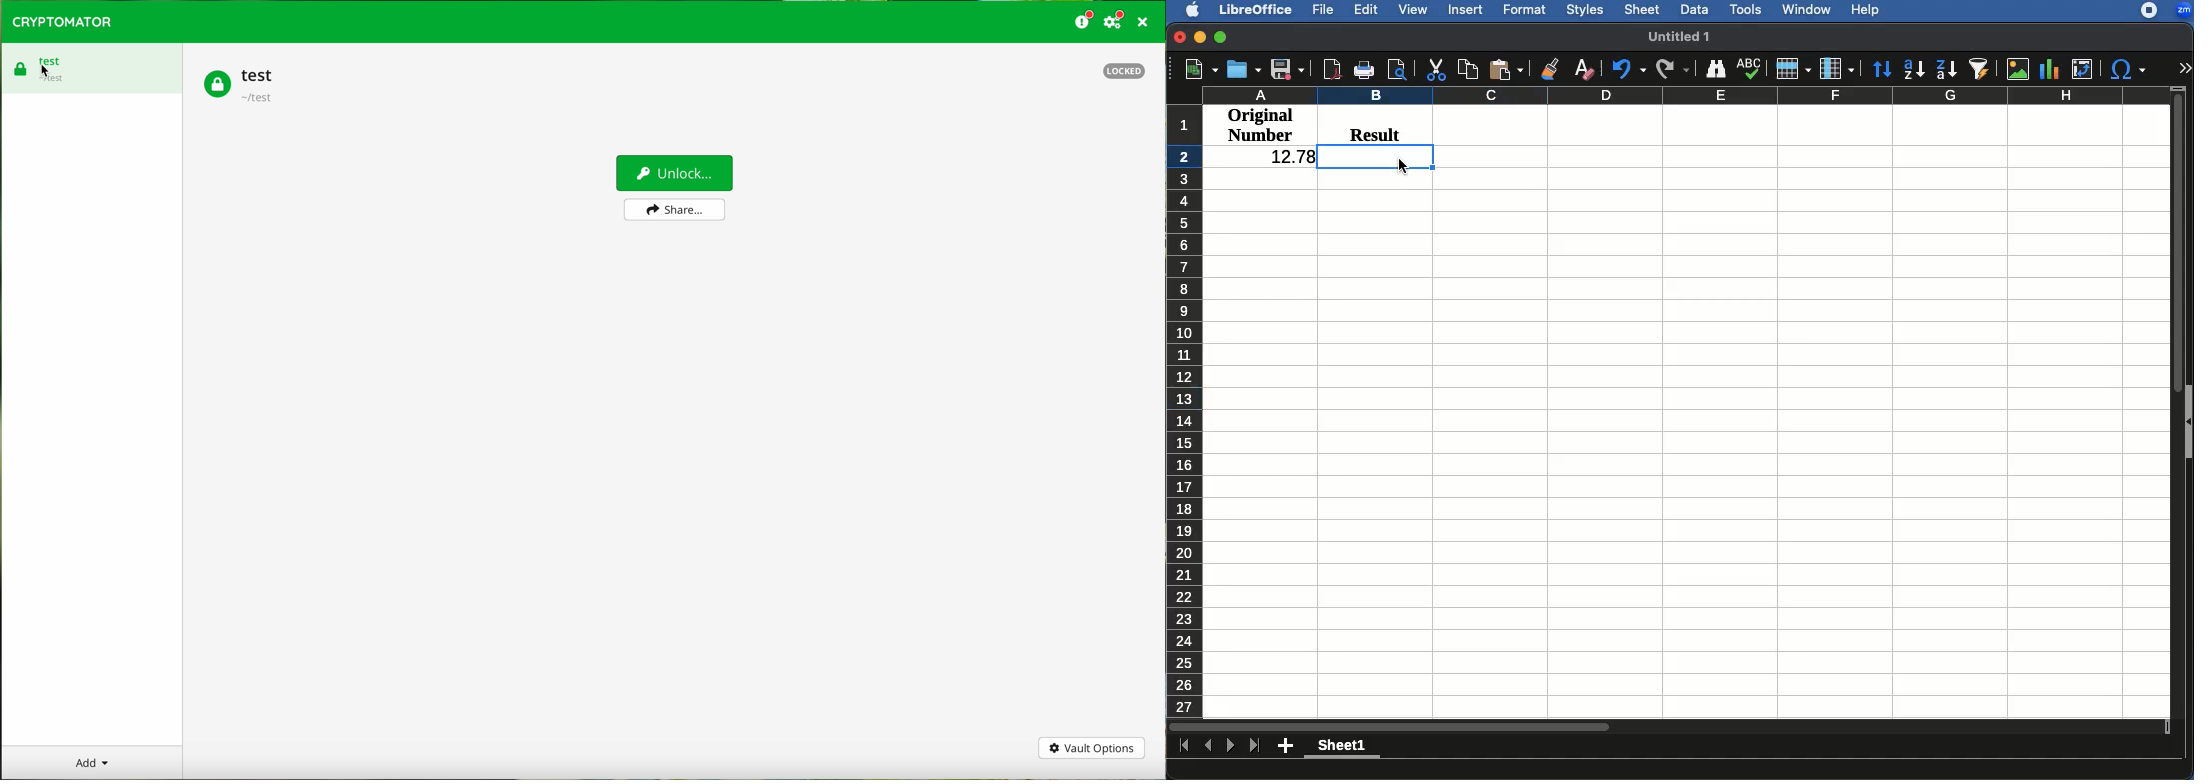 The image size is (2212, 784). Describe the element at coordinates (1415, 10) in the screenshot. I see `View` at that location.